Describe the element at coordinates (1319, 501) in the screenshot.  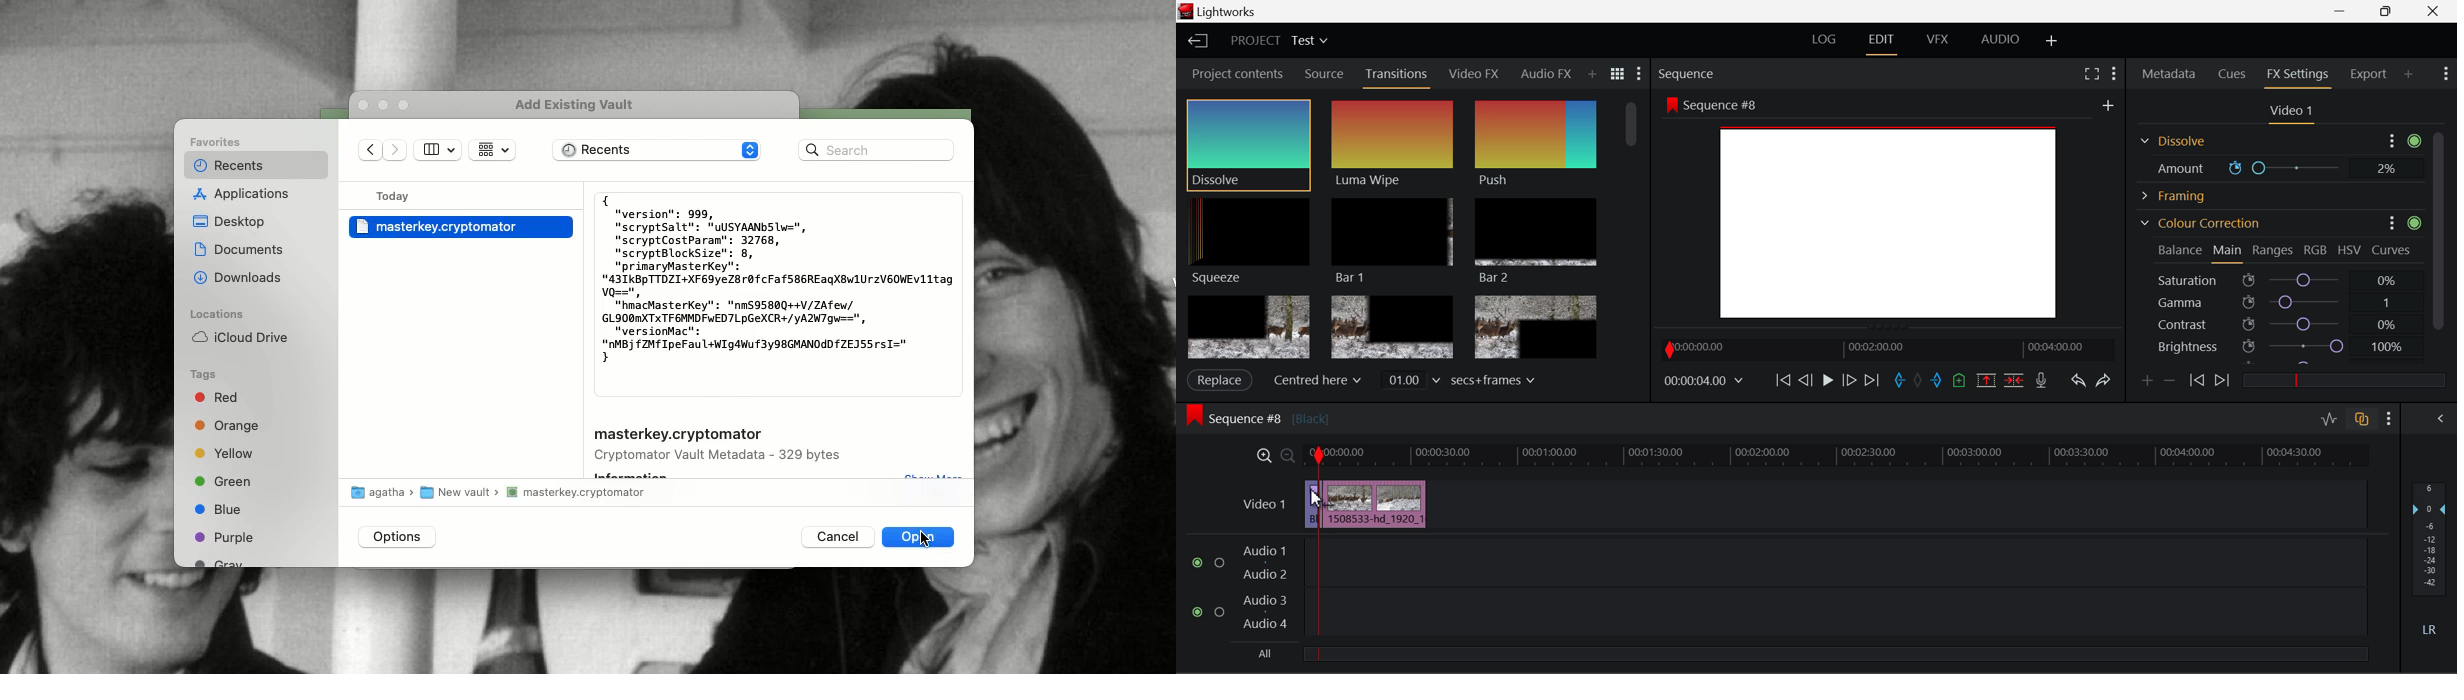
I see `Cursor` at that location.